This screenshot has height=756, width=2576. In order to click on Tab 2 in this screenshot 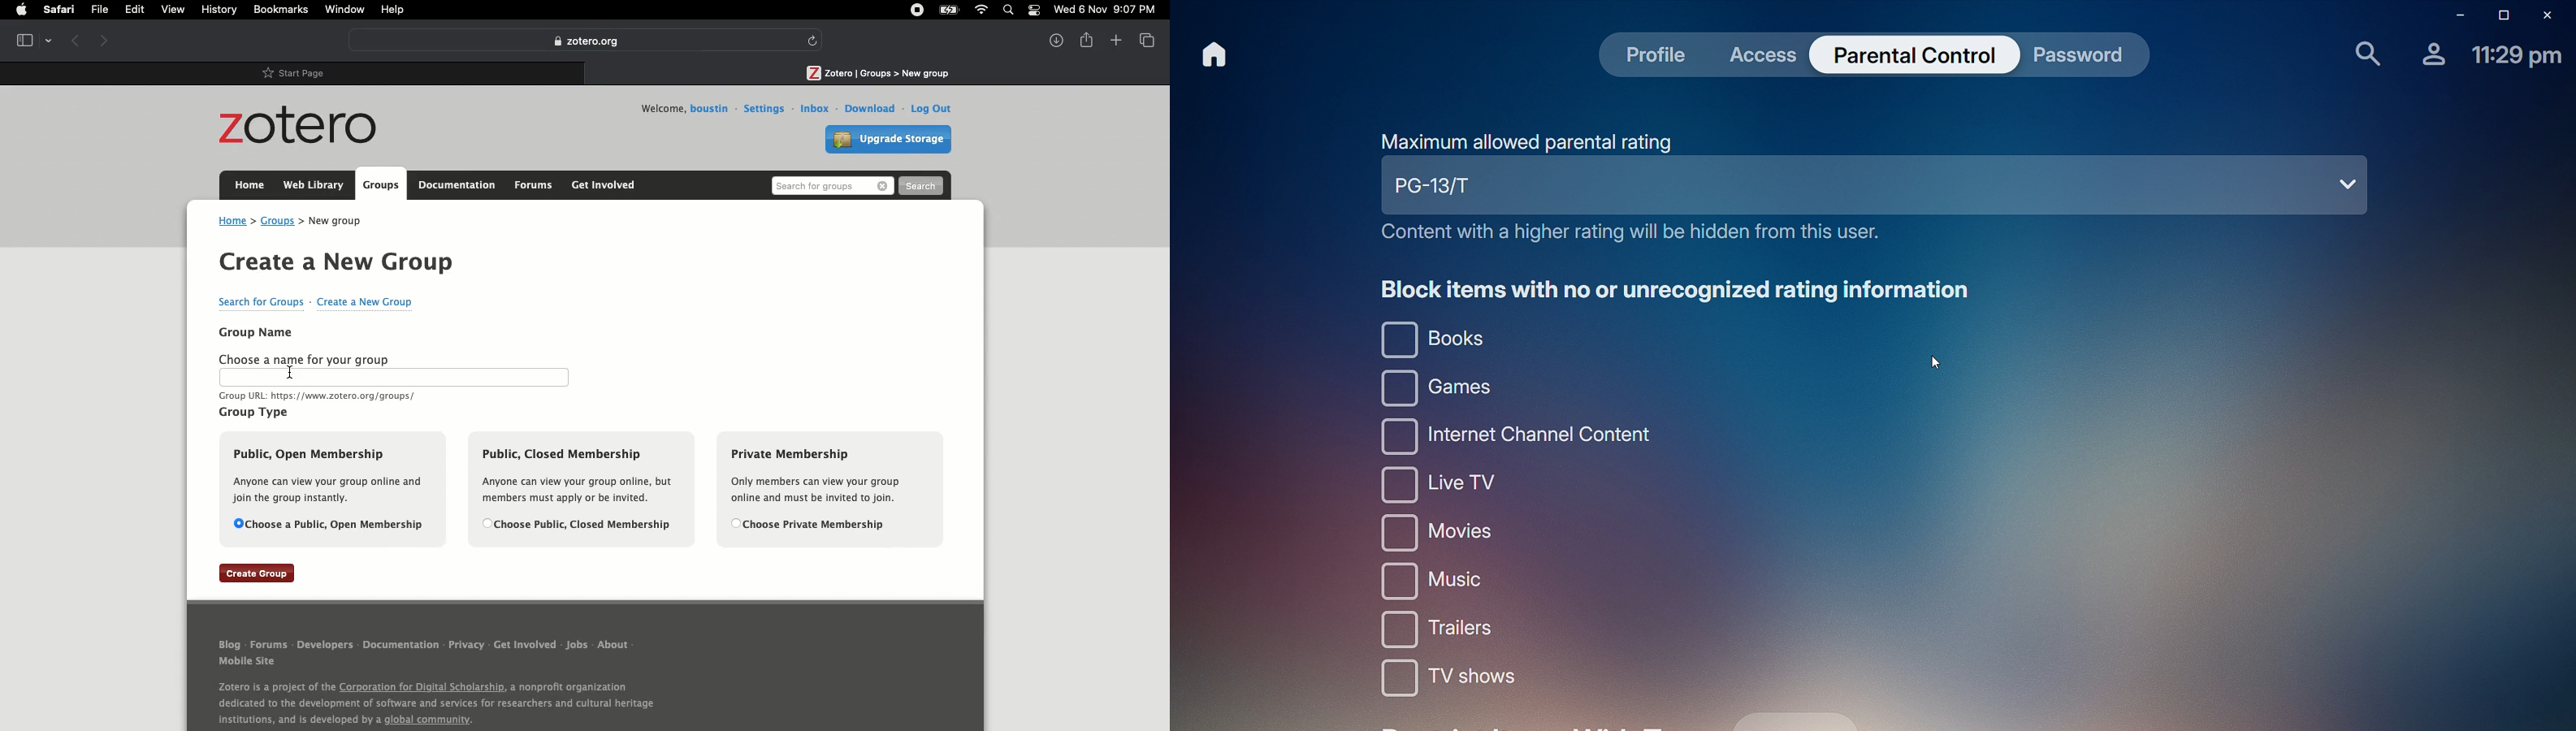, I will do `click(876, 71)`.